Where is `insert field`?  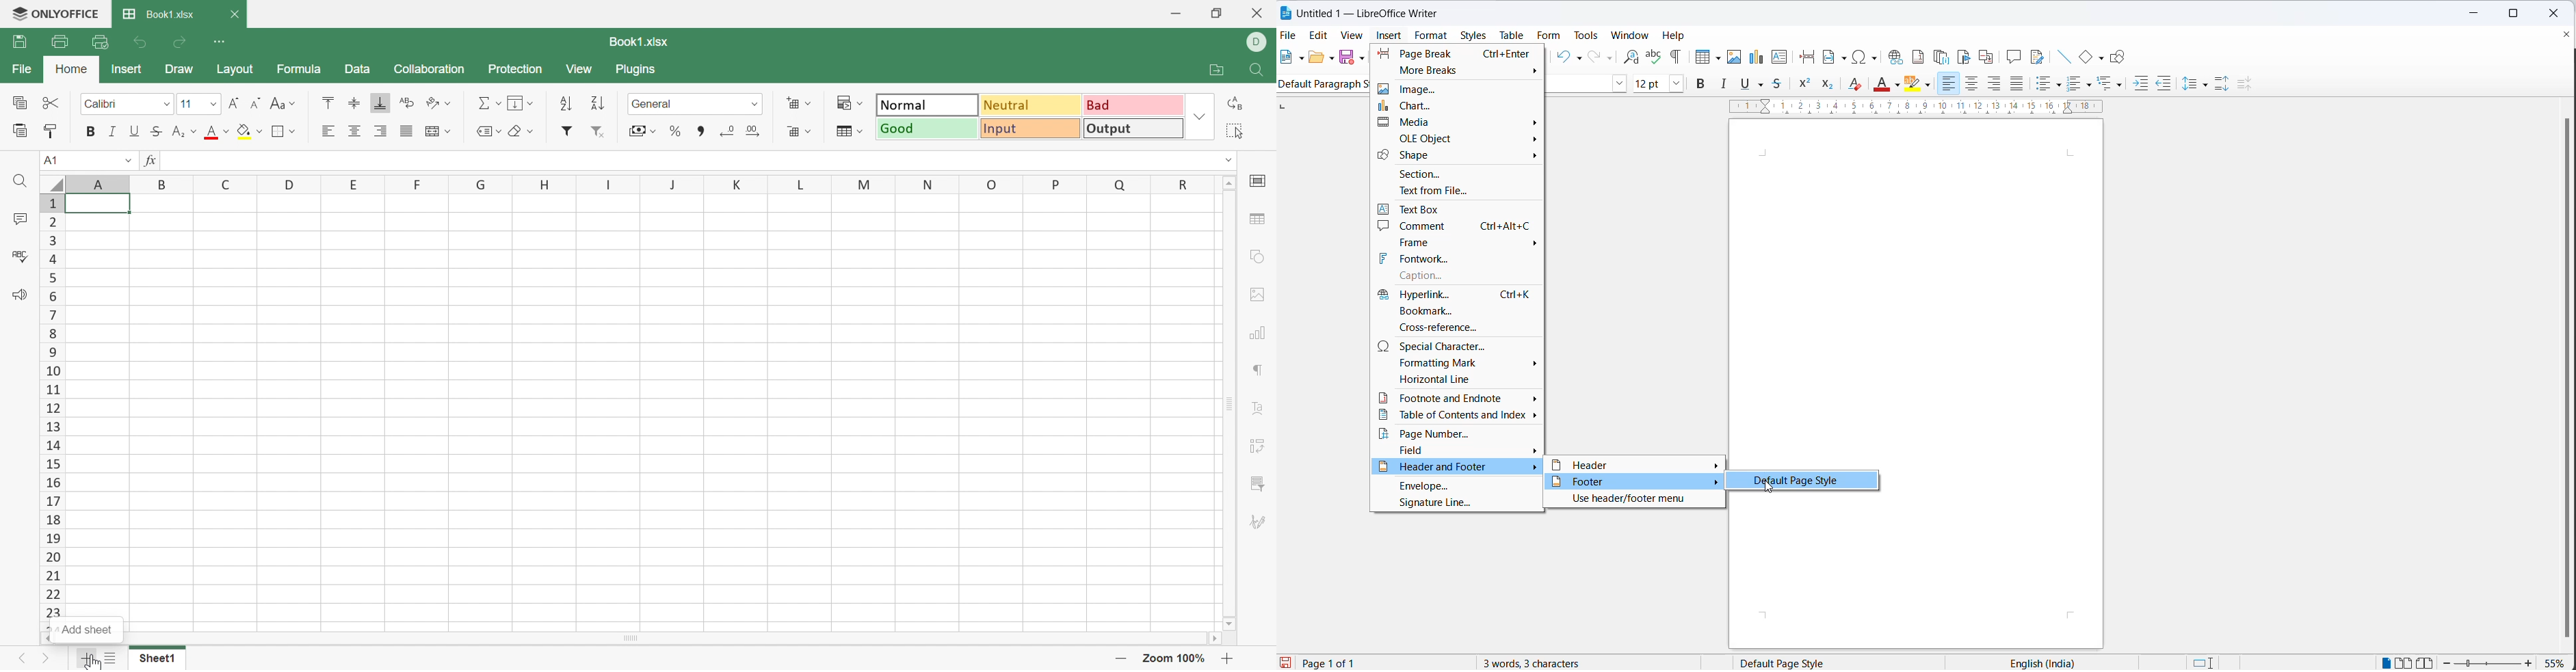 insert field is located at coordinates (1833, 57).